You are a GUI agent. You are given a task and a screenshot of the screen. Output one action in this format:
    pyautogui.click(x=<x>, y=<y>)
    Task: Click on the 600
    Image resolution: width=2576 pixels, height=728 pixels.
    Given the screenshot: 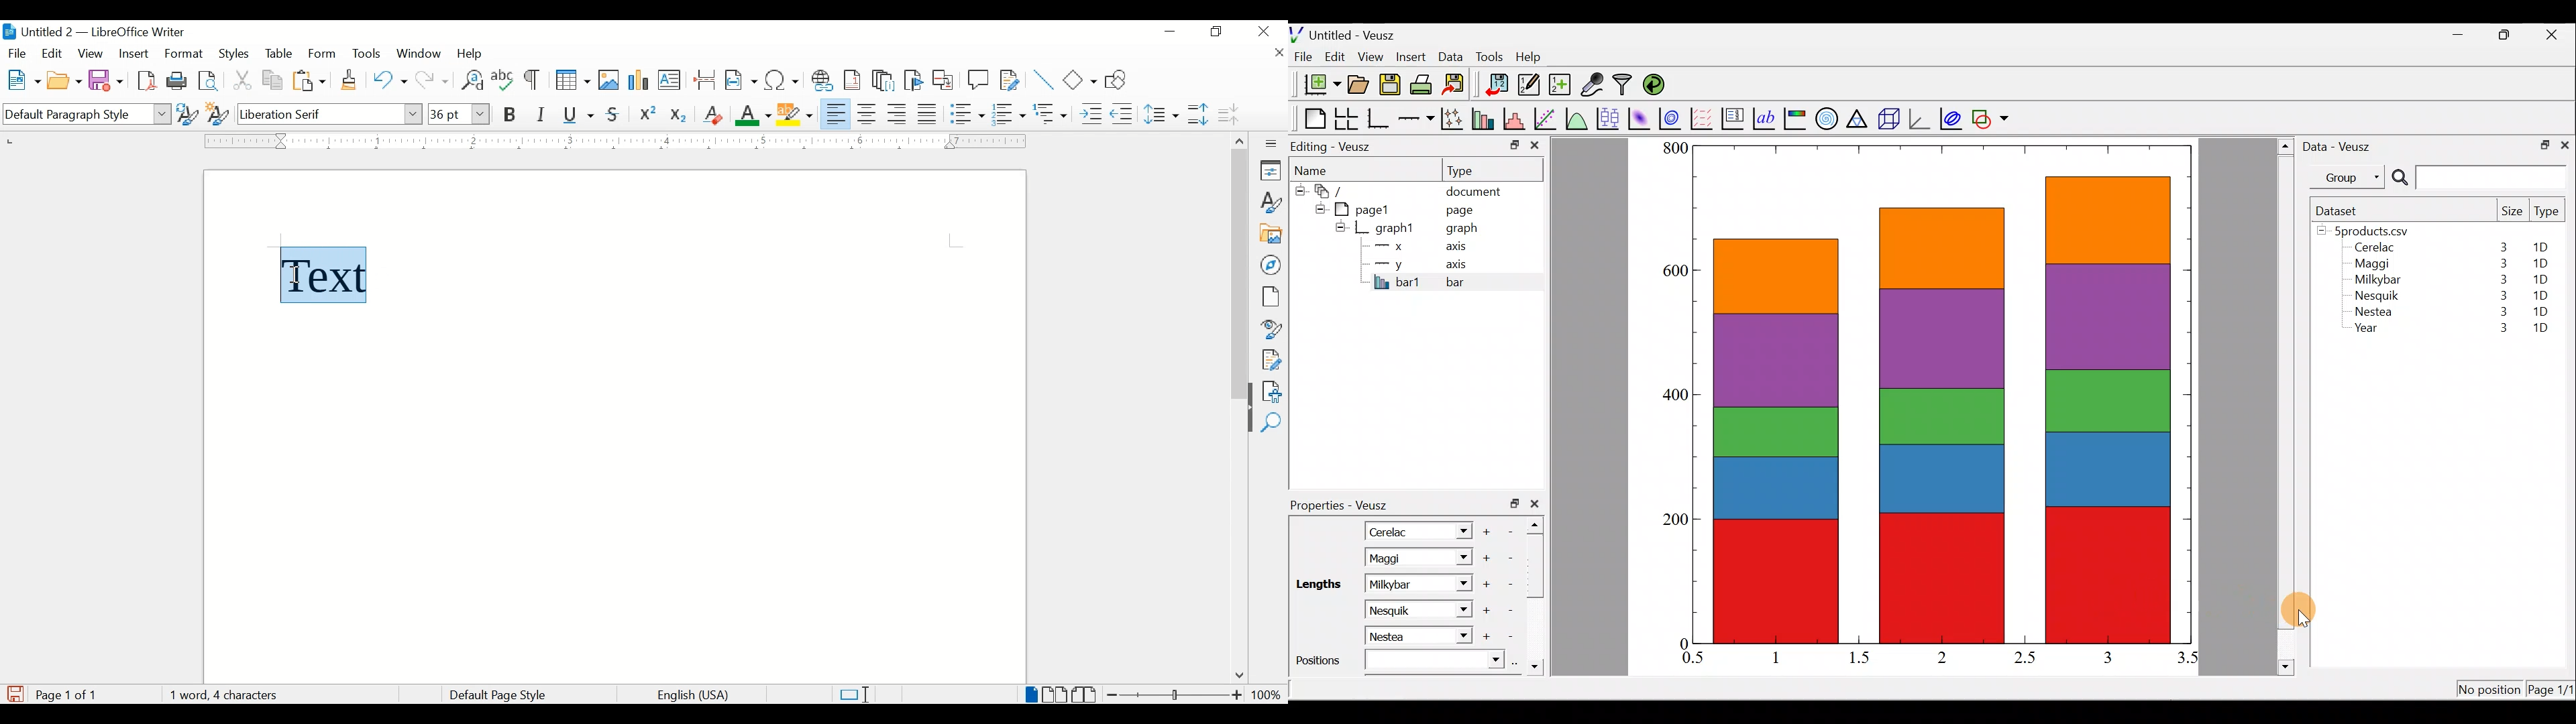 What is the action you would take?
    pyautogui.click(x=1674, y=273)
    